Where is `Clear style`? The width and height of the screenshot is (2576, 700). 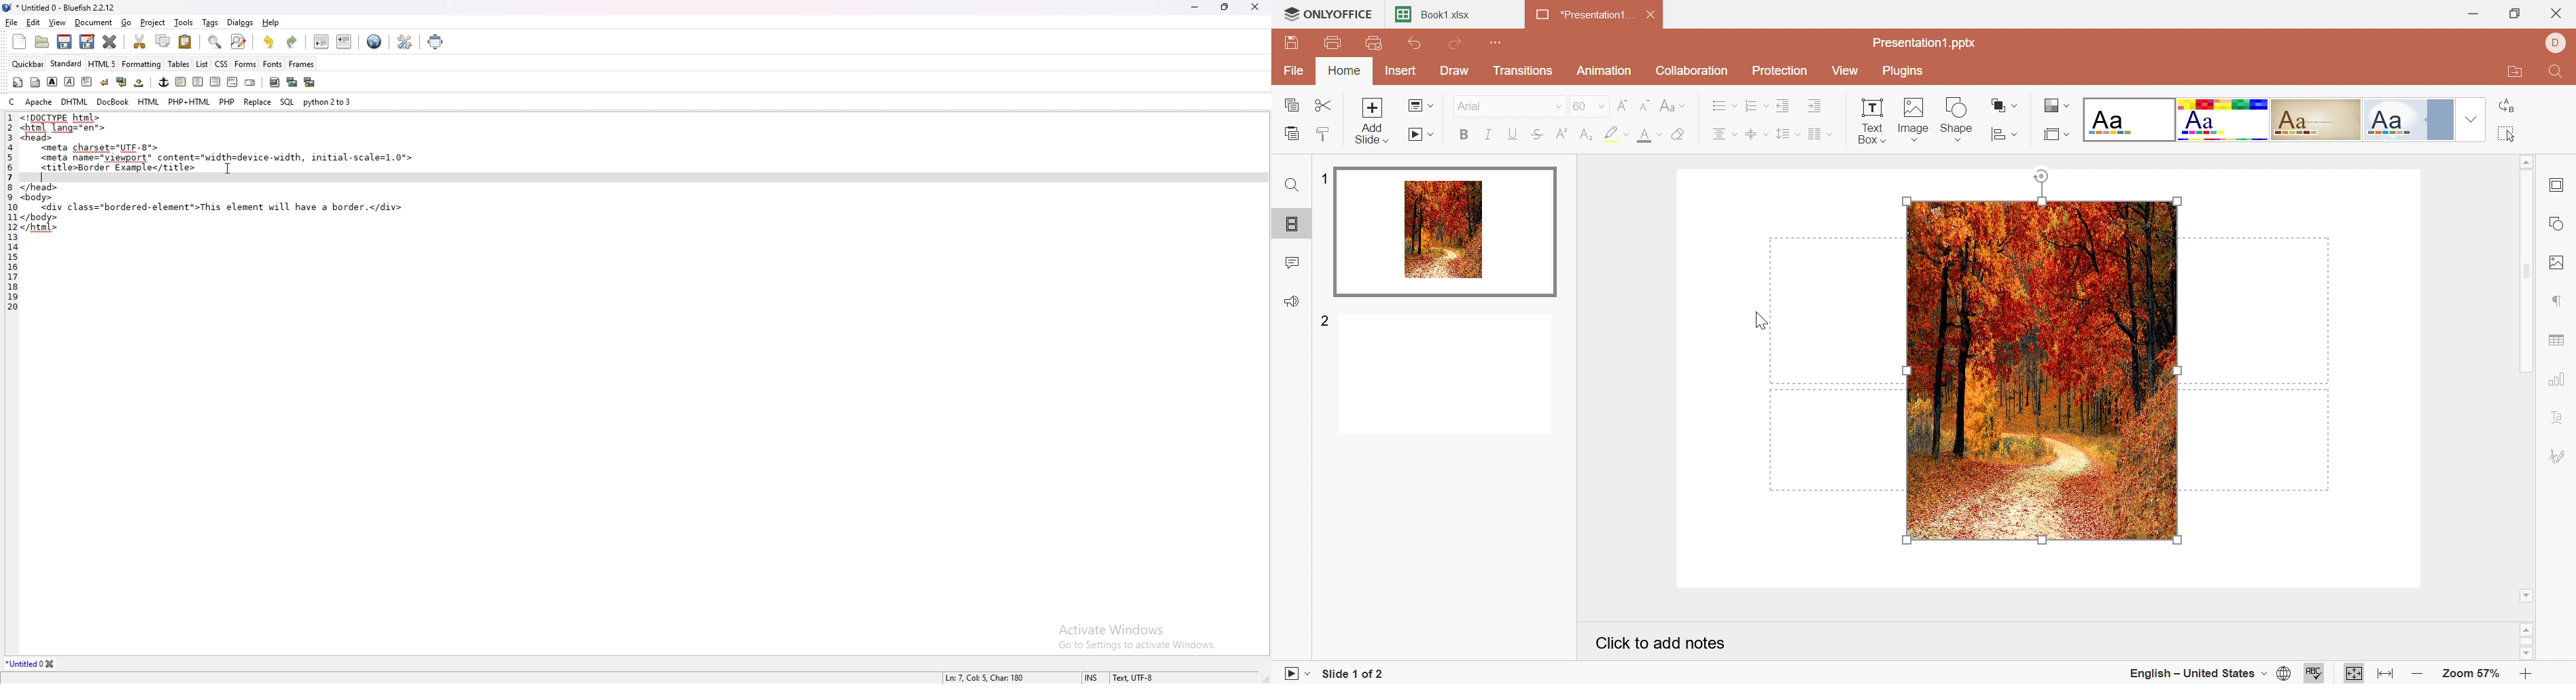 Clear style is located at coordinates (1678, 133).